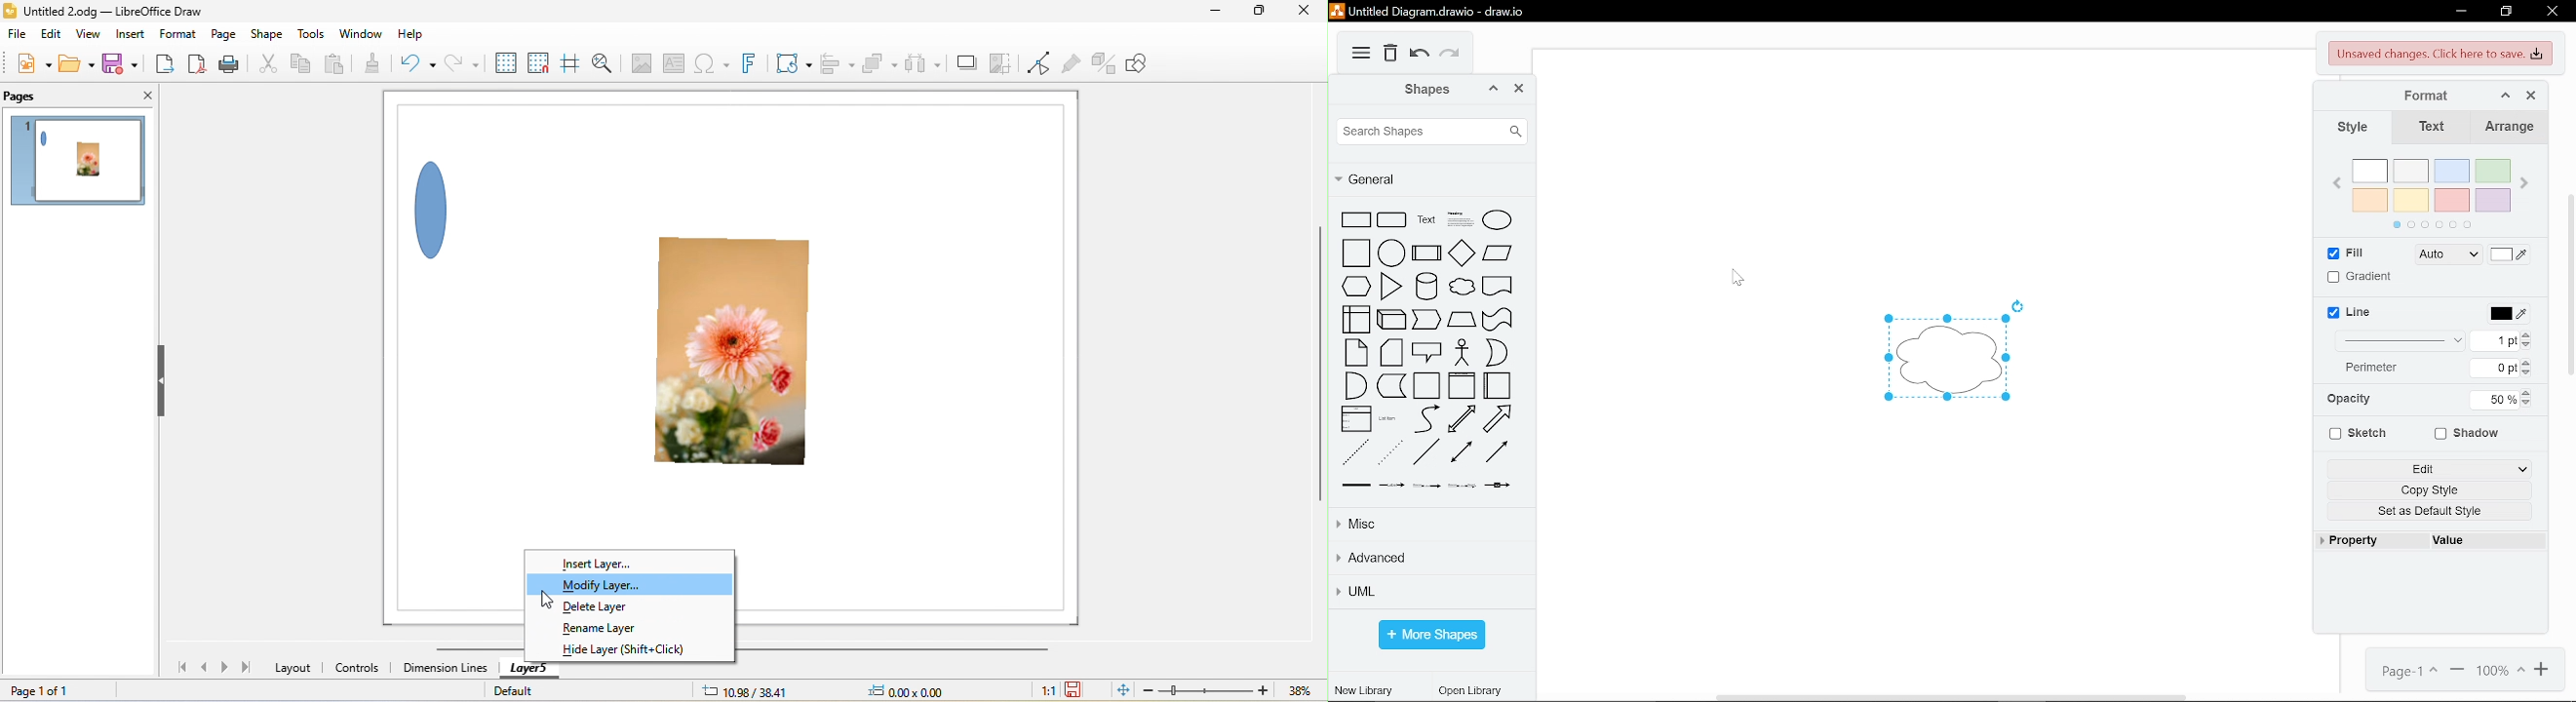 This screenshot has height=728, width=2576. I want to click on maximize, so click(1254, 14).